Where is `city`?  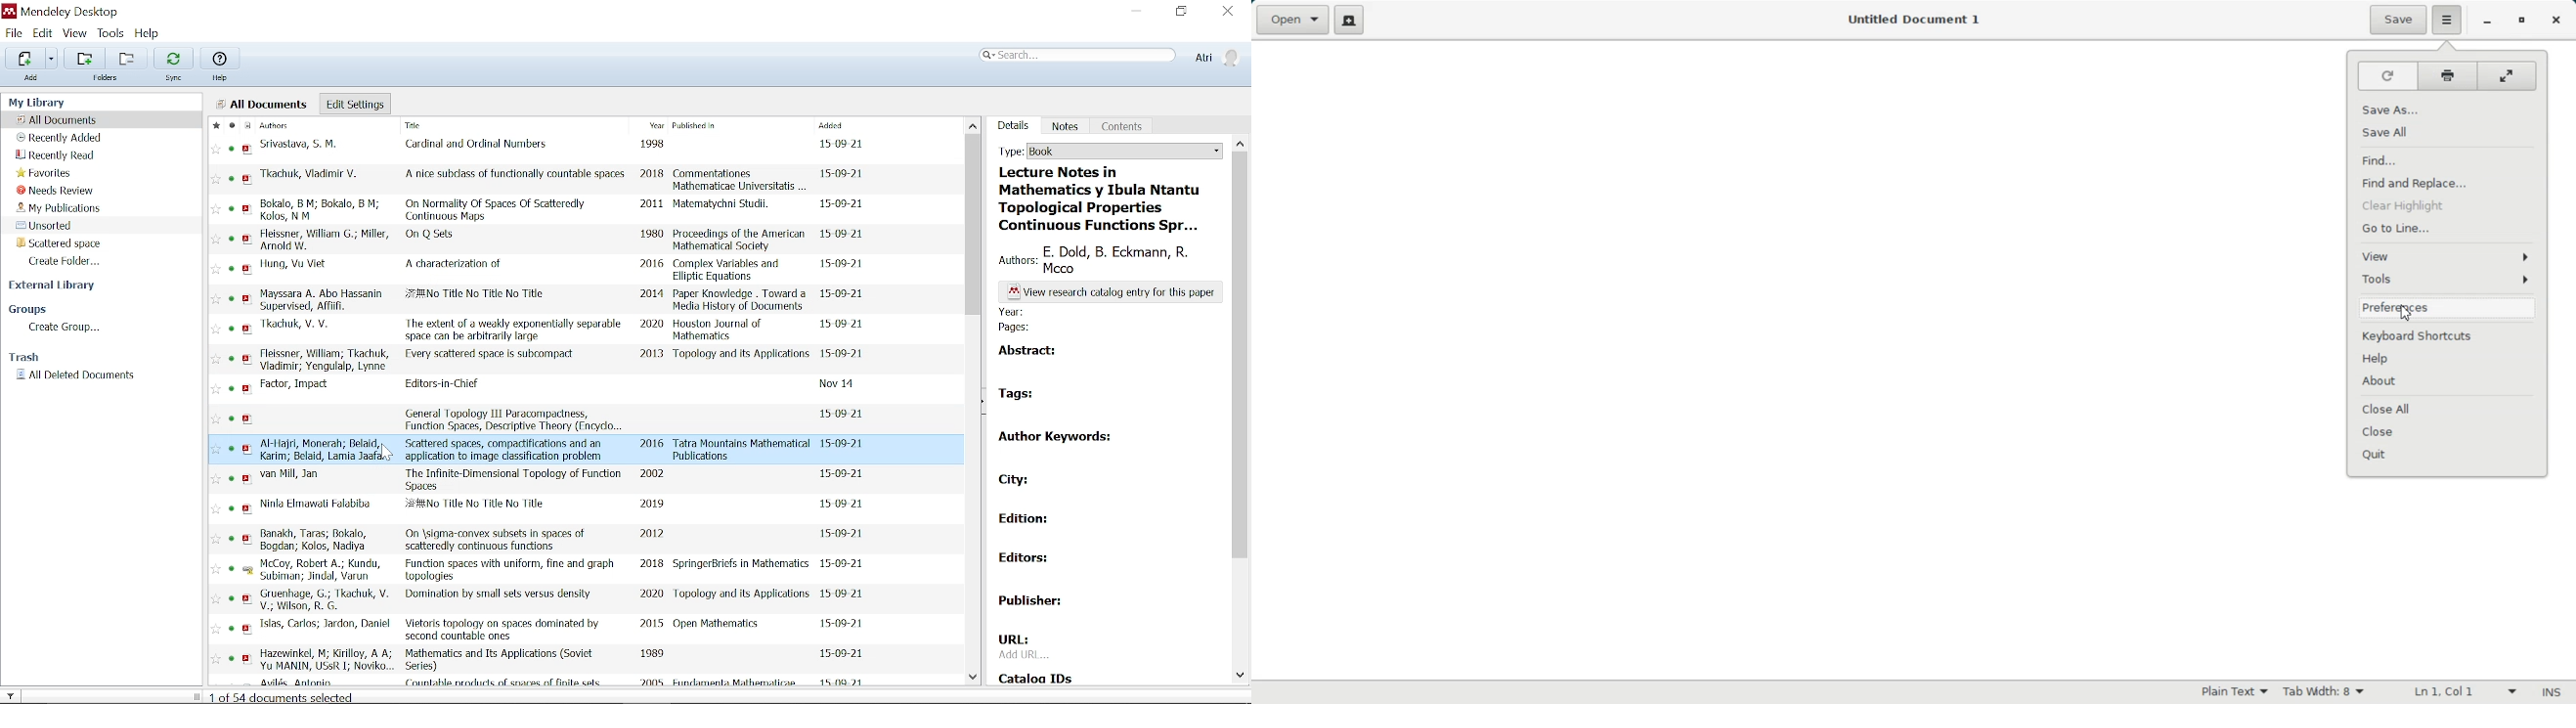 city is located at coordinates (1013, 477).